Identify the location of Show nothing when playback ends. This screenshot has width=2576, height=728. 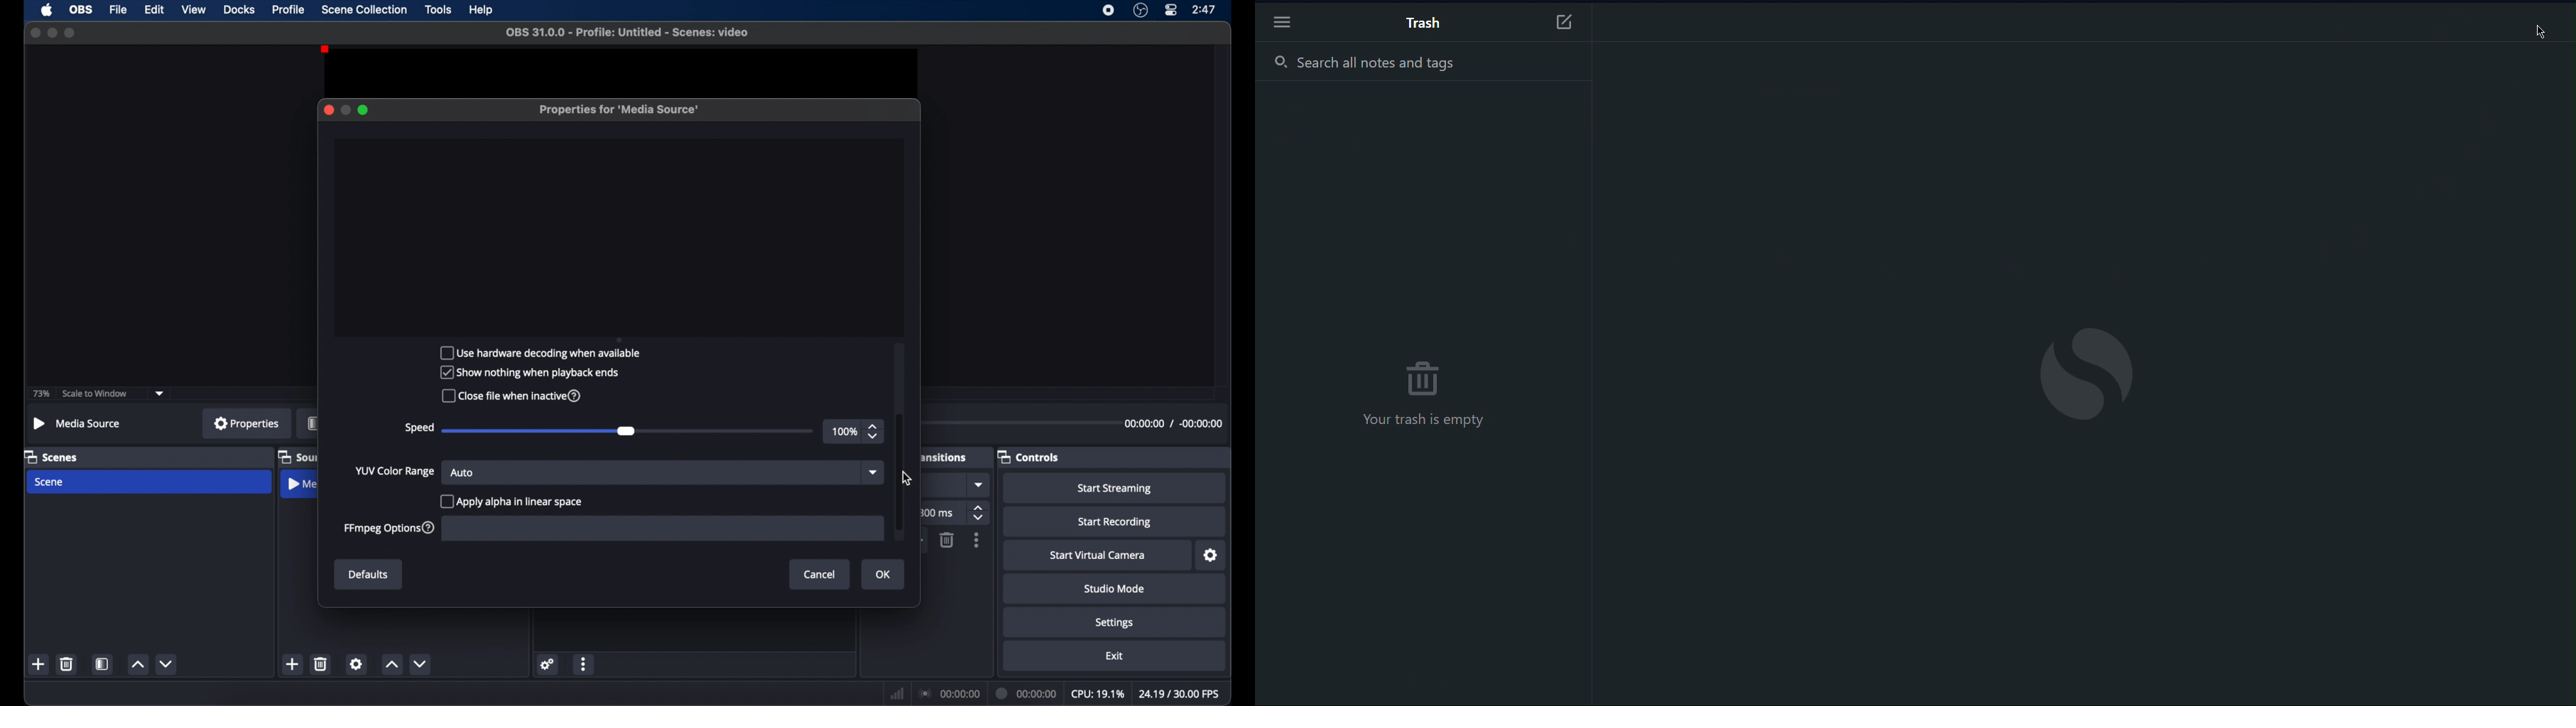
(533, 374).